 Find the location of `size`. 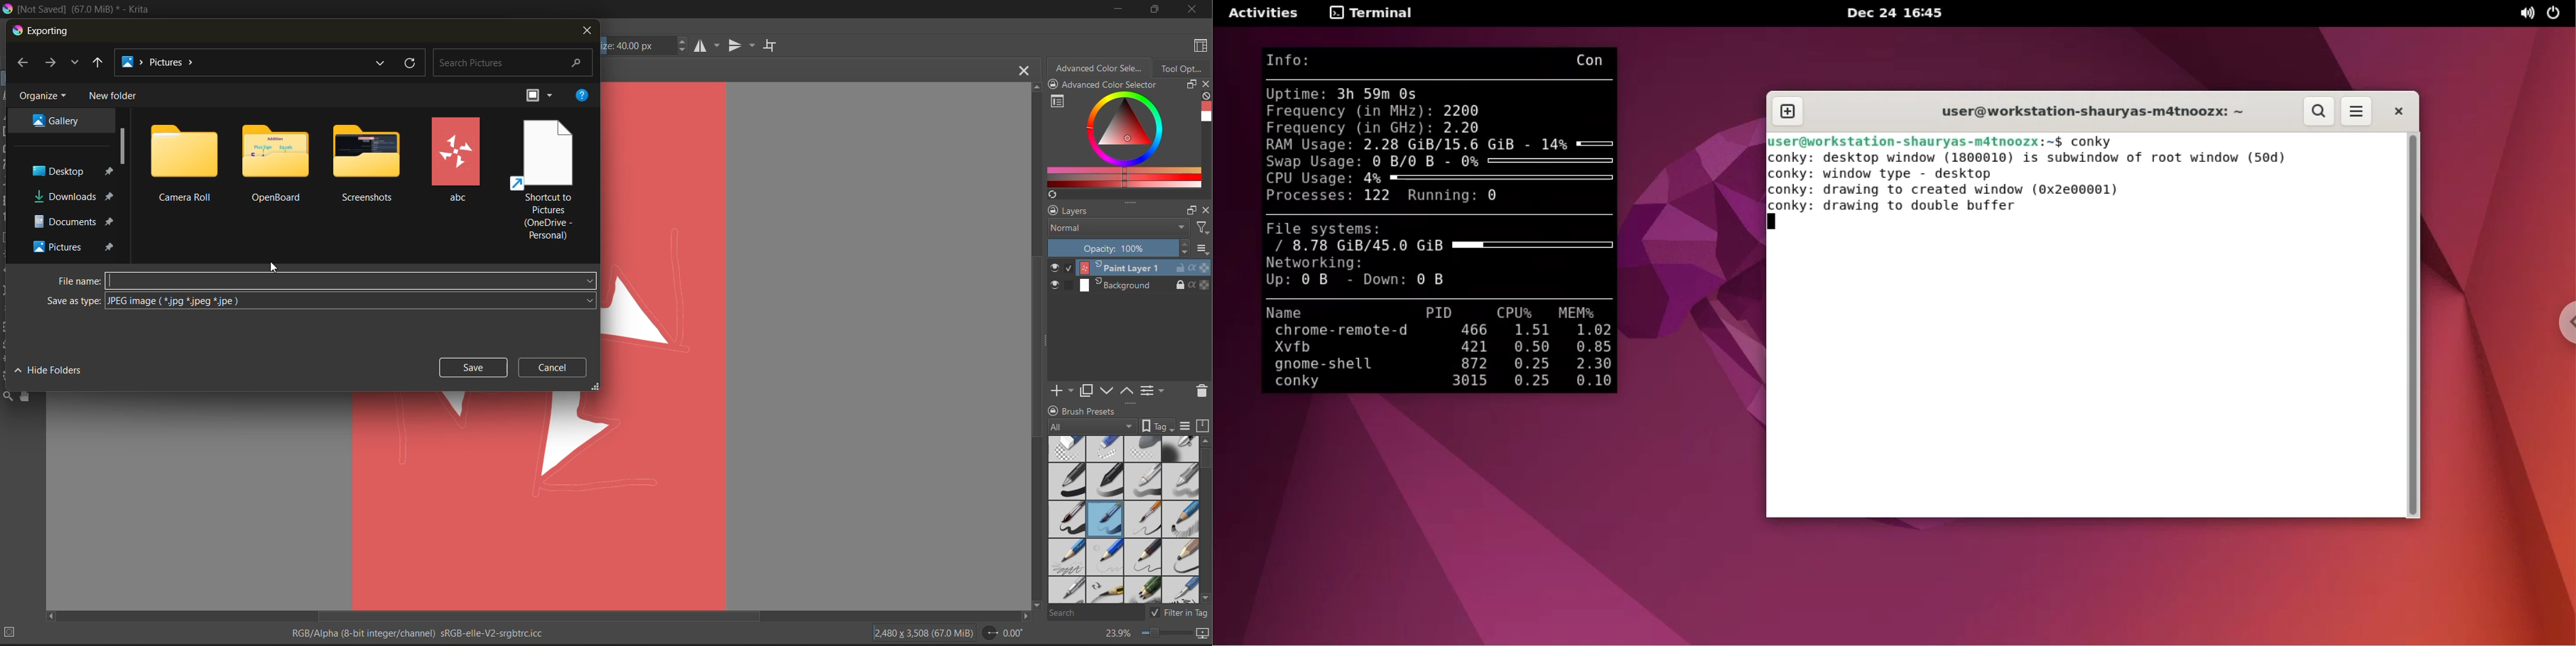

size is located at coordinates (644, 47).